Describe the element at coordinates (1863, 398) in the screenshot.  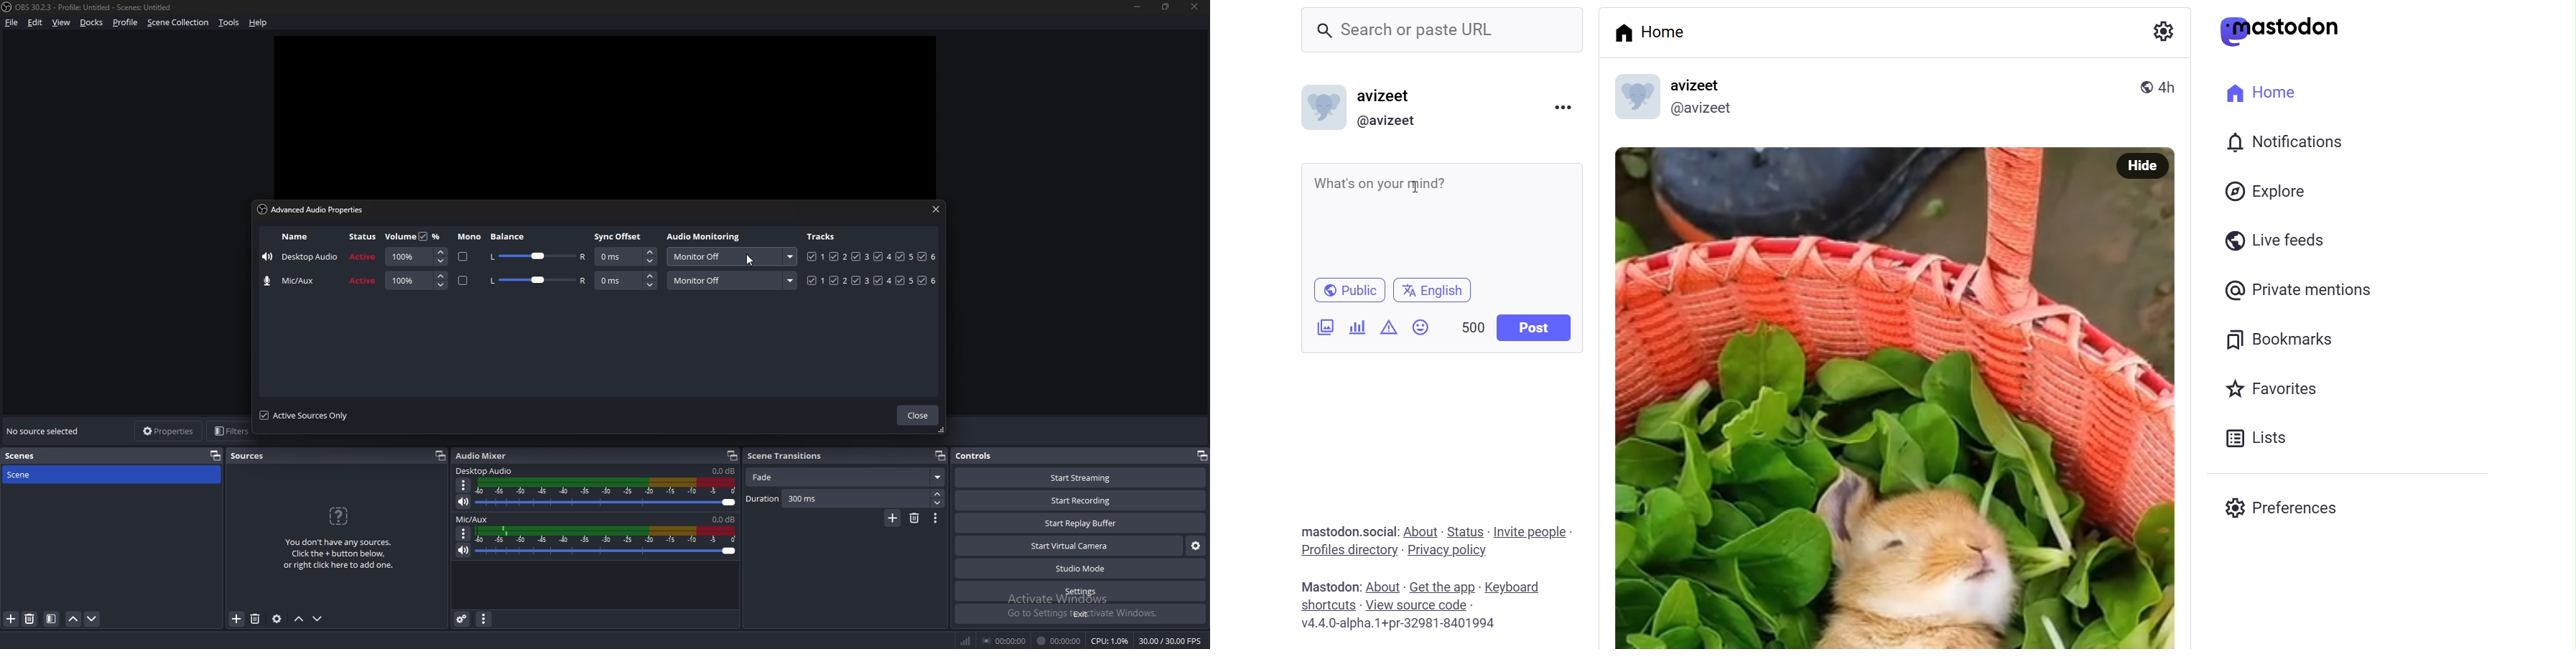
I see `Image Poted` at that location.